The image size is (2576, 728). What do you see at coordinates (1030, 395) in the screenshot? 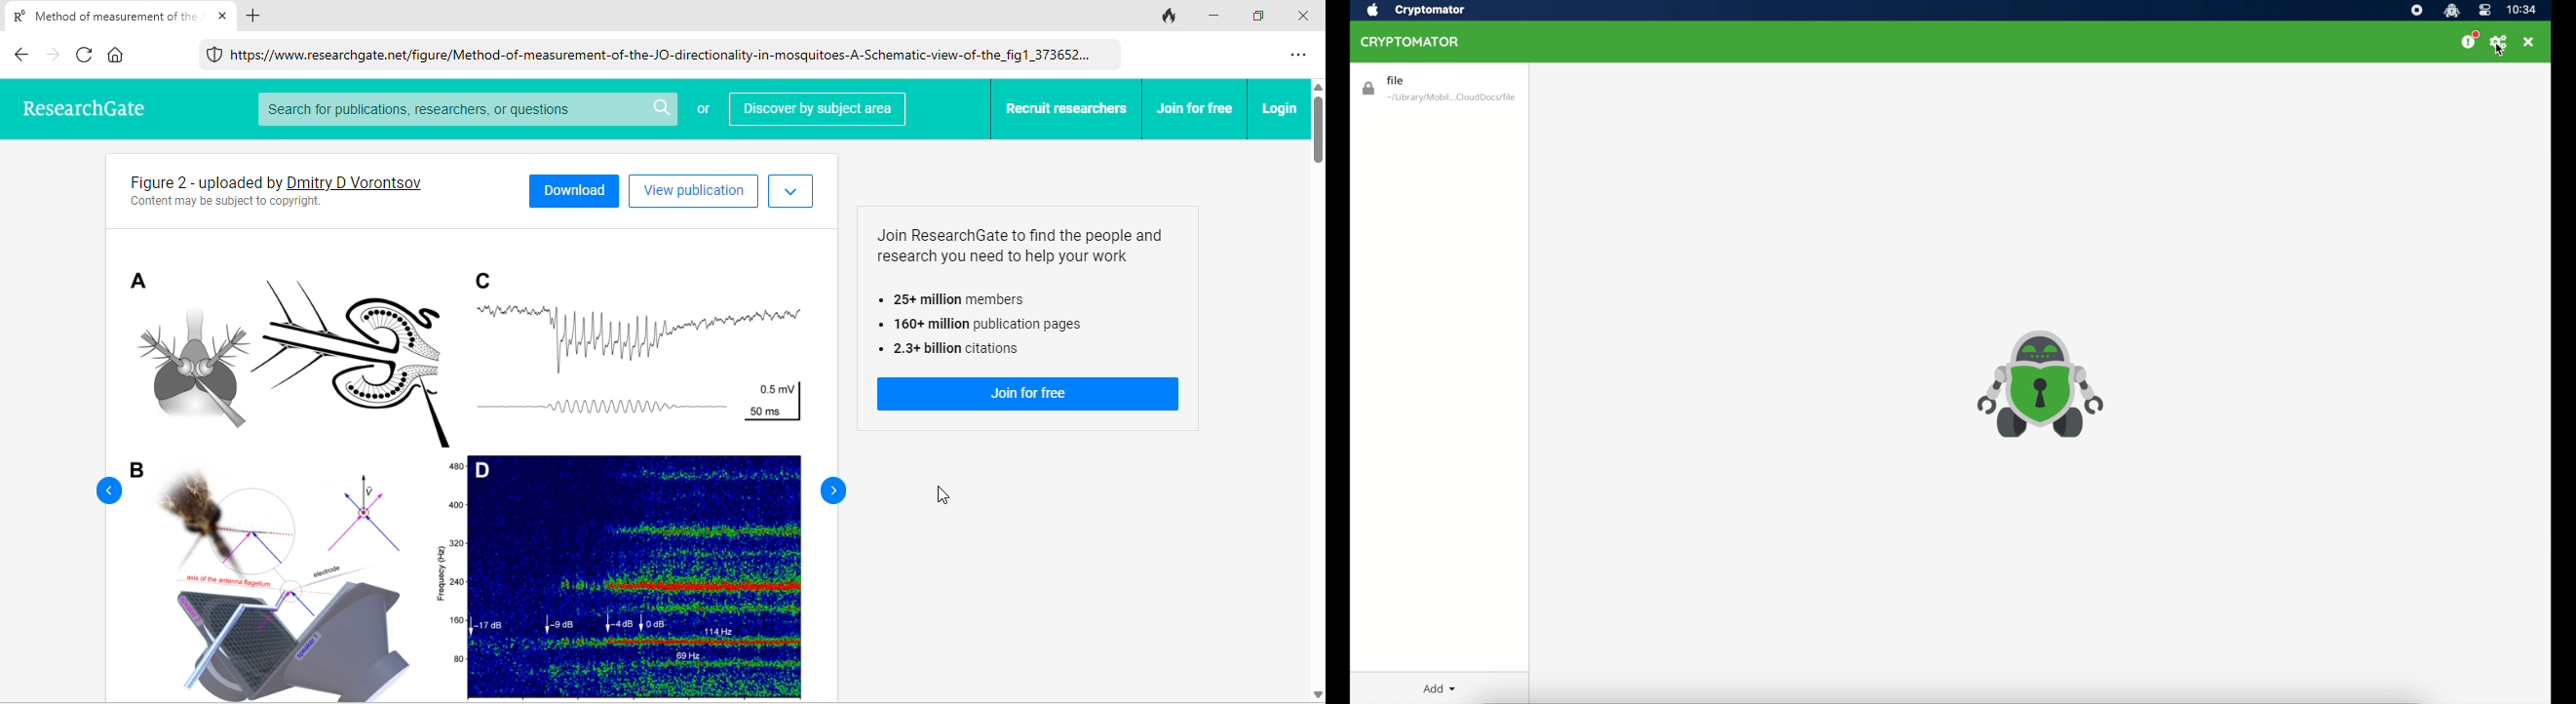
I see `Join for free` at bounding box center [1030, 395].